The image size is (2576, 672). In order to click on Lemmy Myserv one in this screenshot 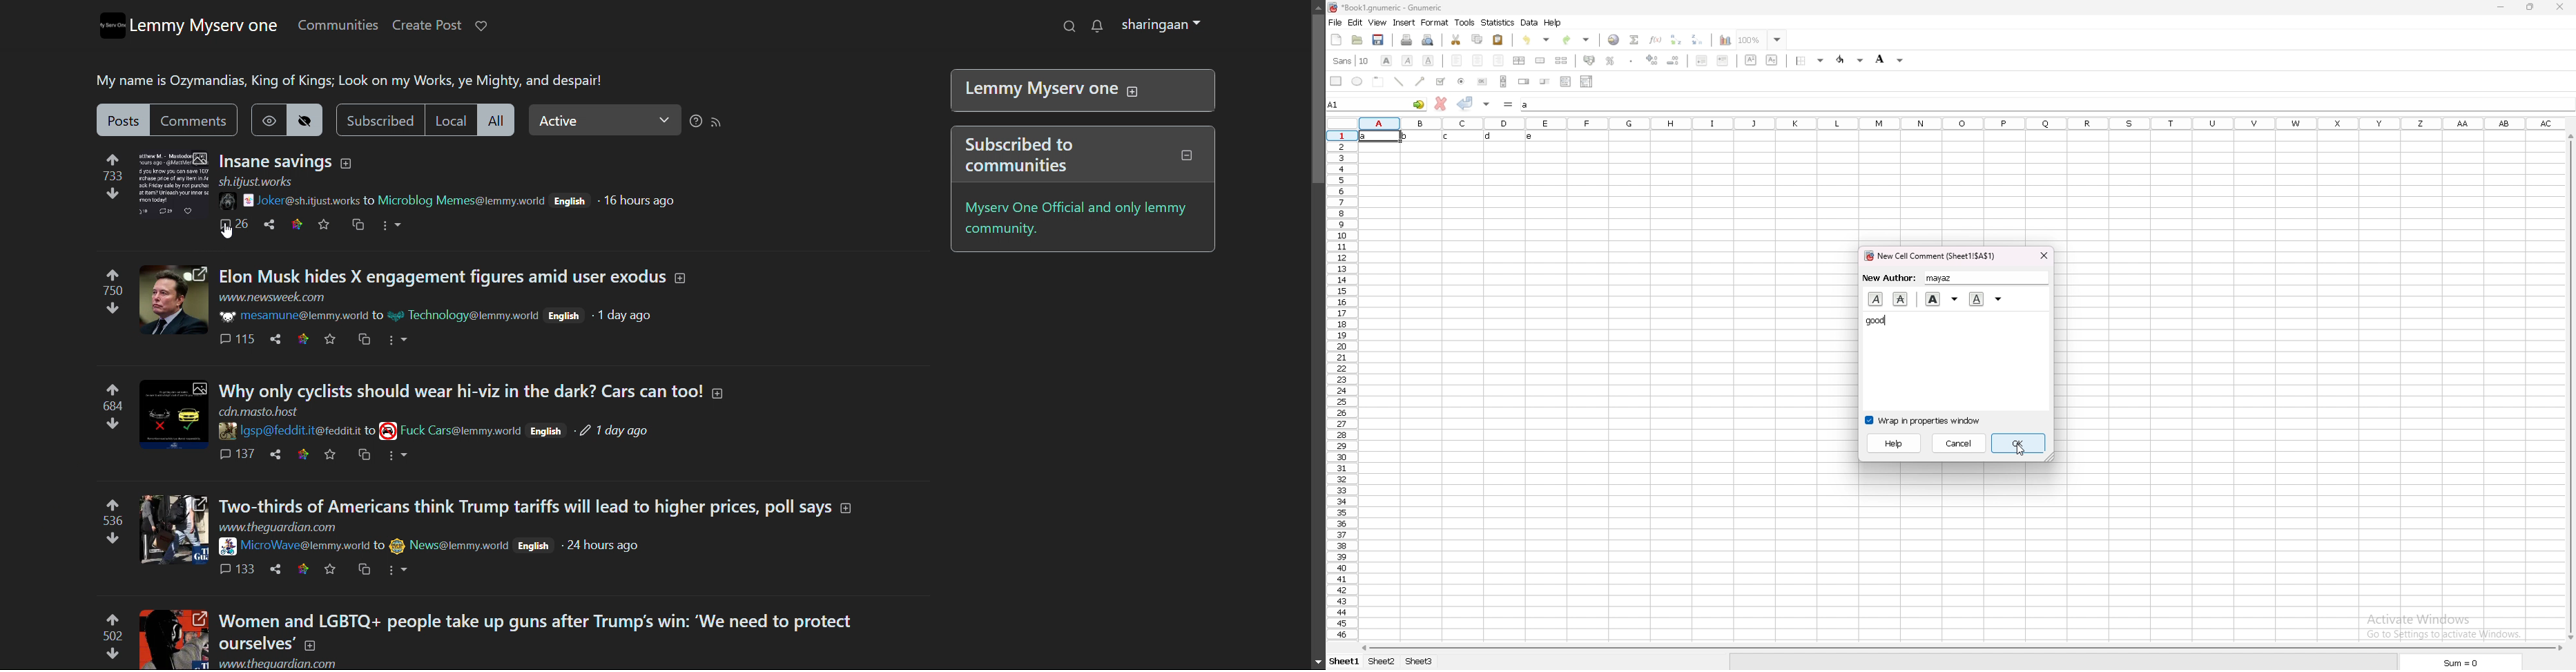, I will do `click(1039, 88)`.